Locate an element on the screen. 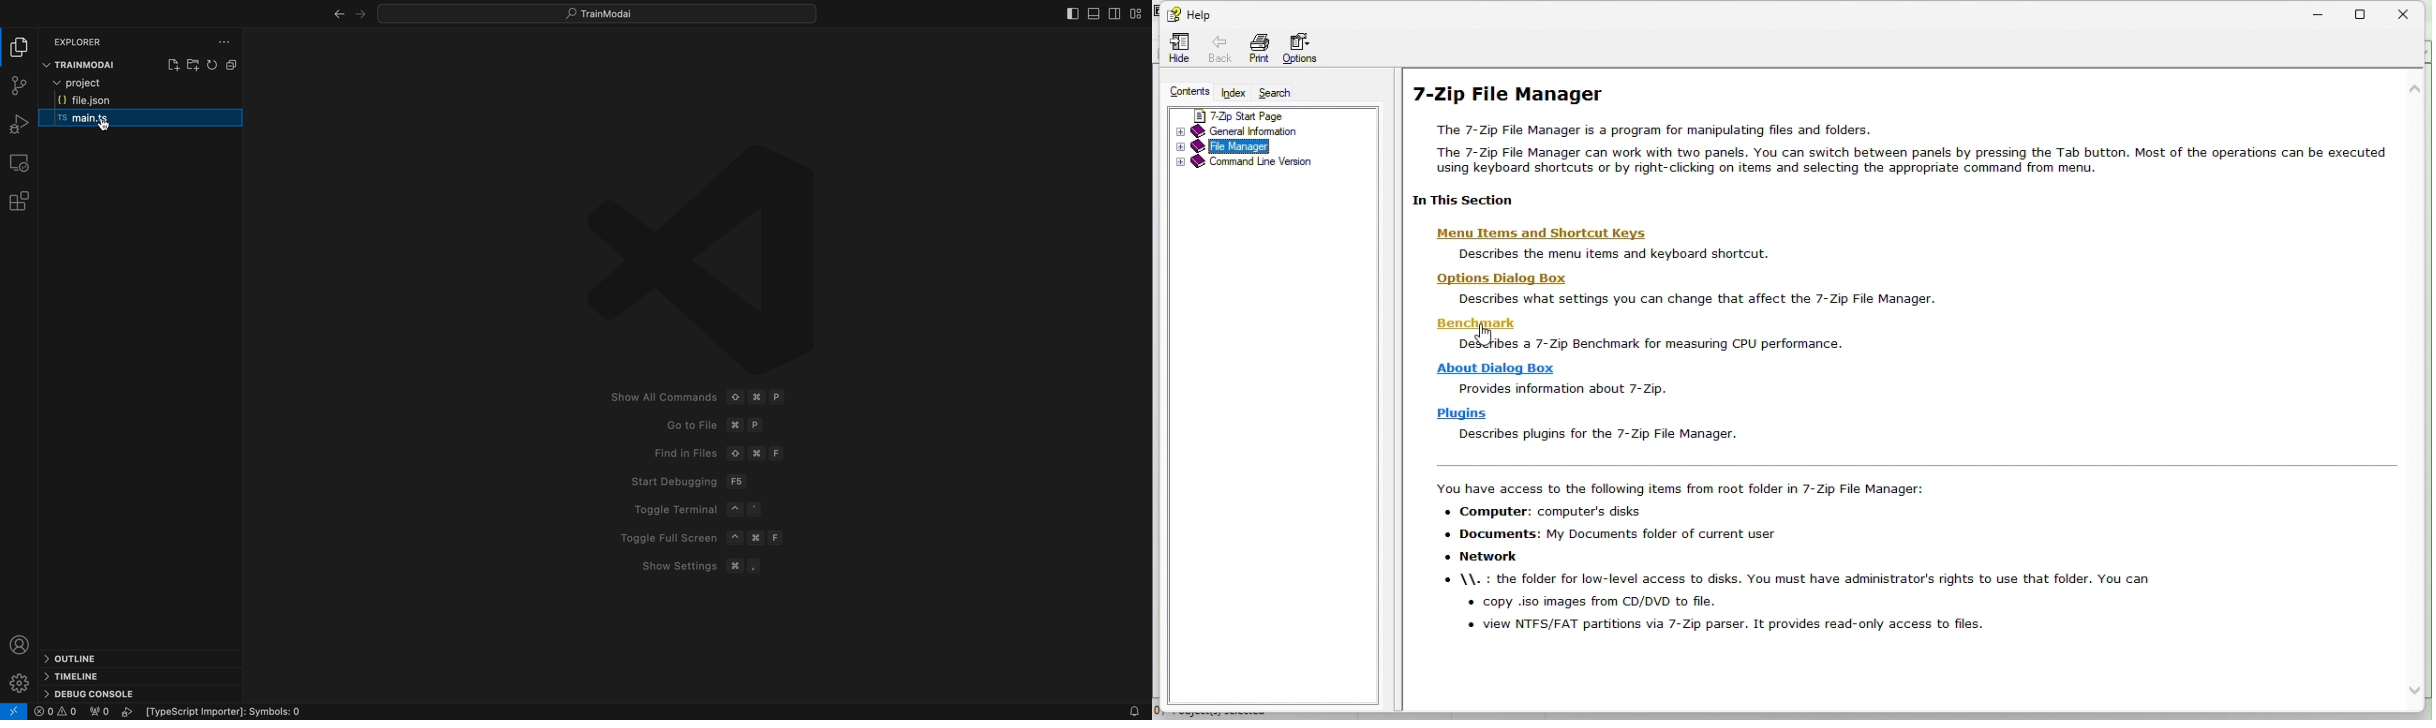 This screenshot has width=2436, height=728. VS Logo is located at coordinates (688, 246).